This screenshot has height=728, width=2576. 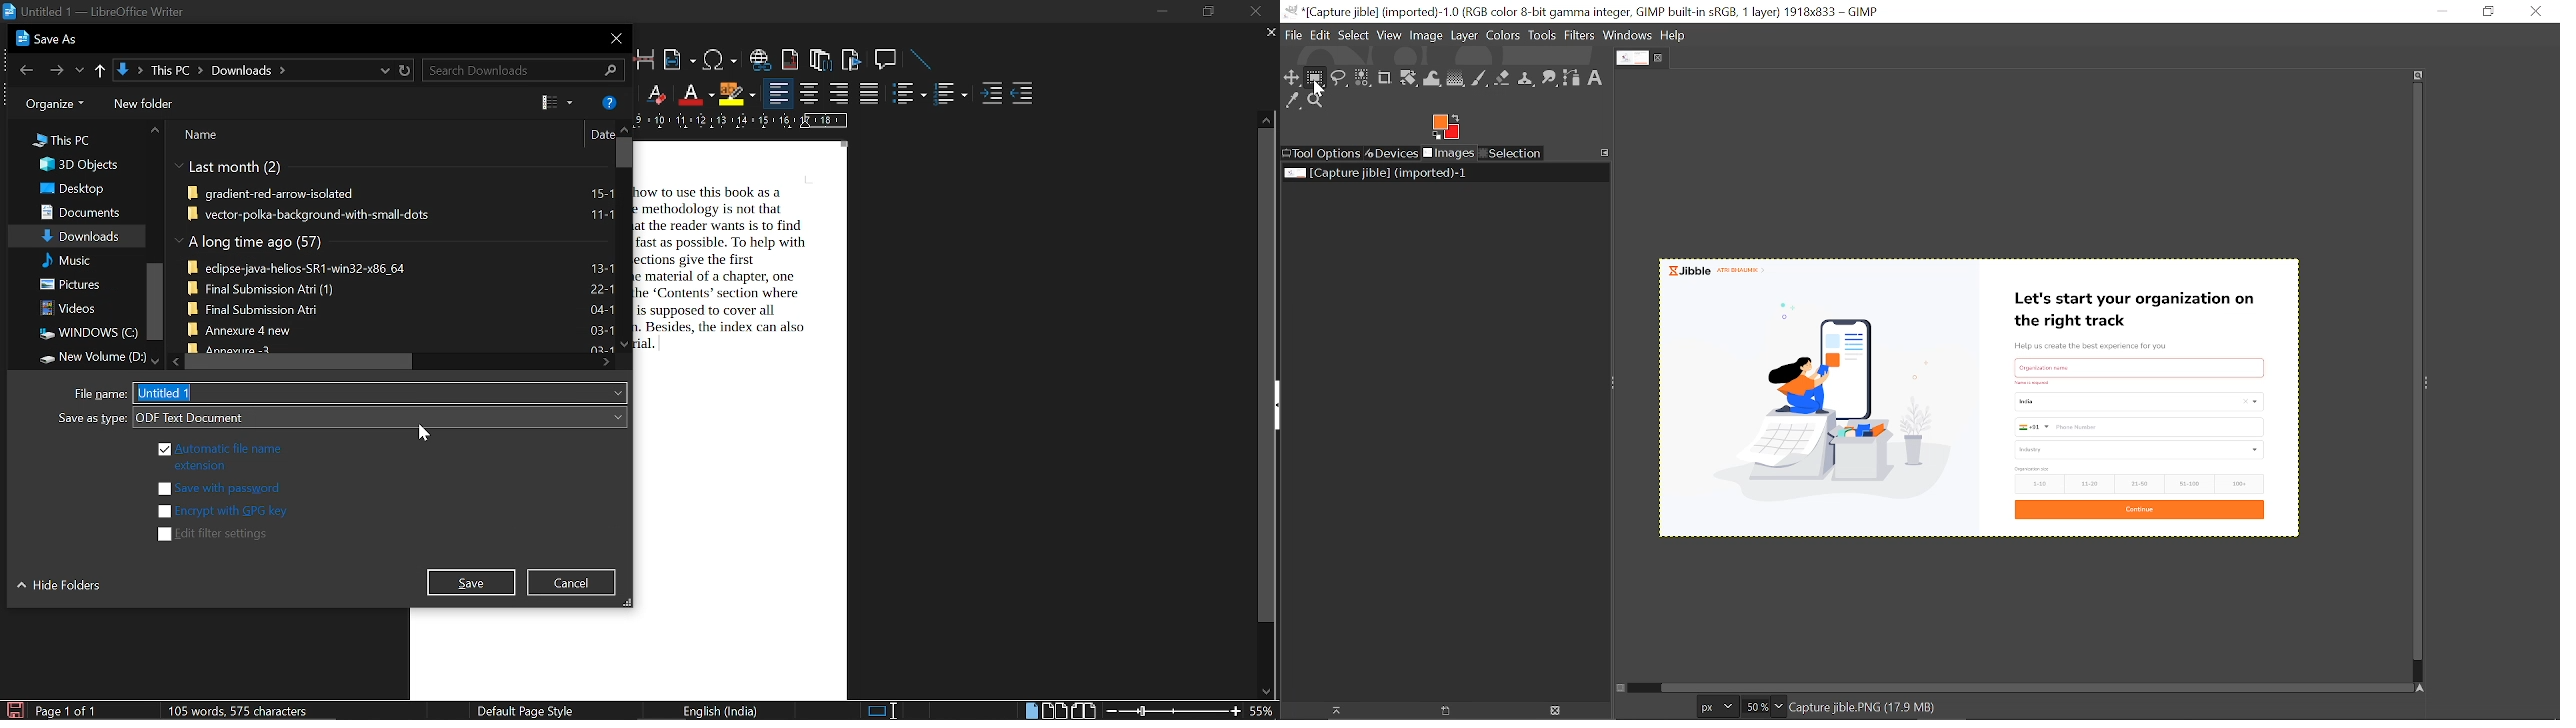 What do you see at coordinates (23, 69) in the screenshot?
I see `previous` at bounding box center [23, 69].